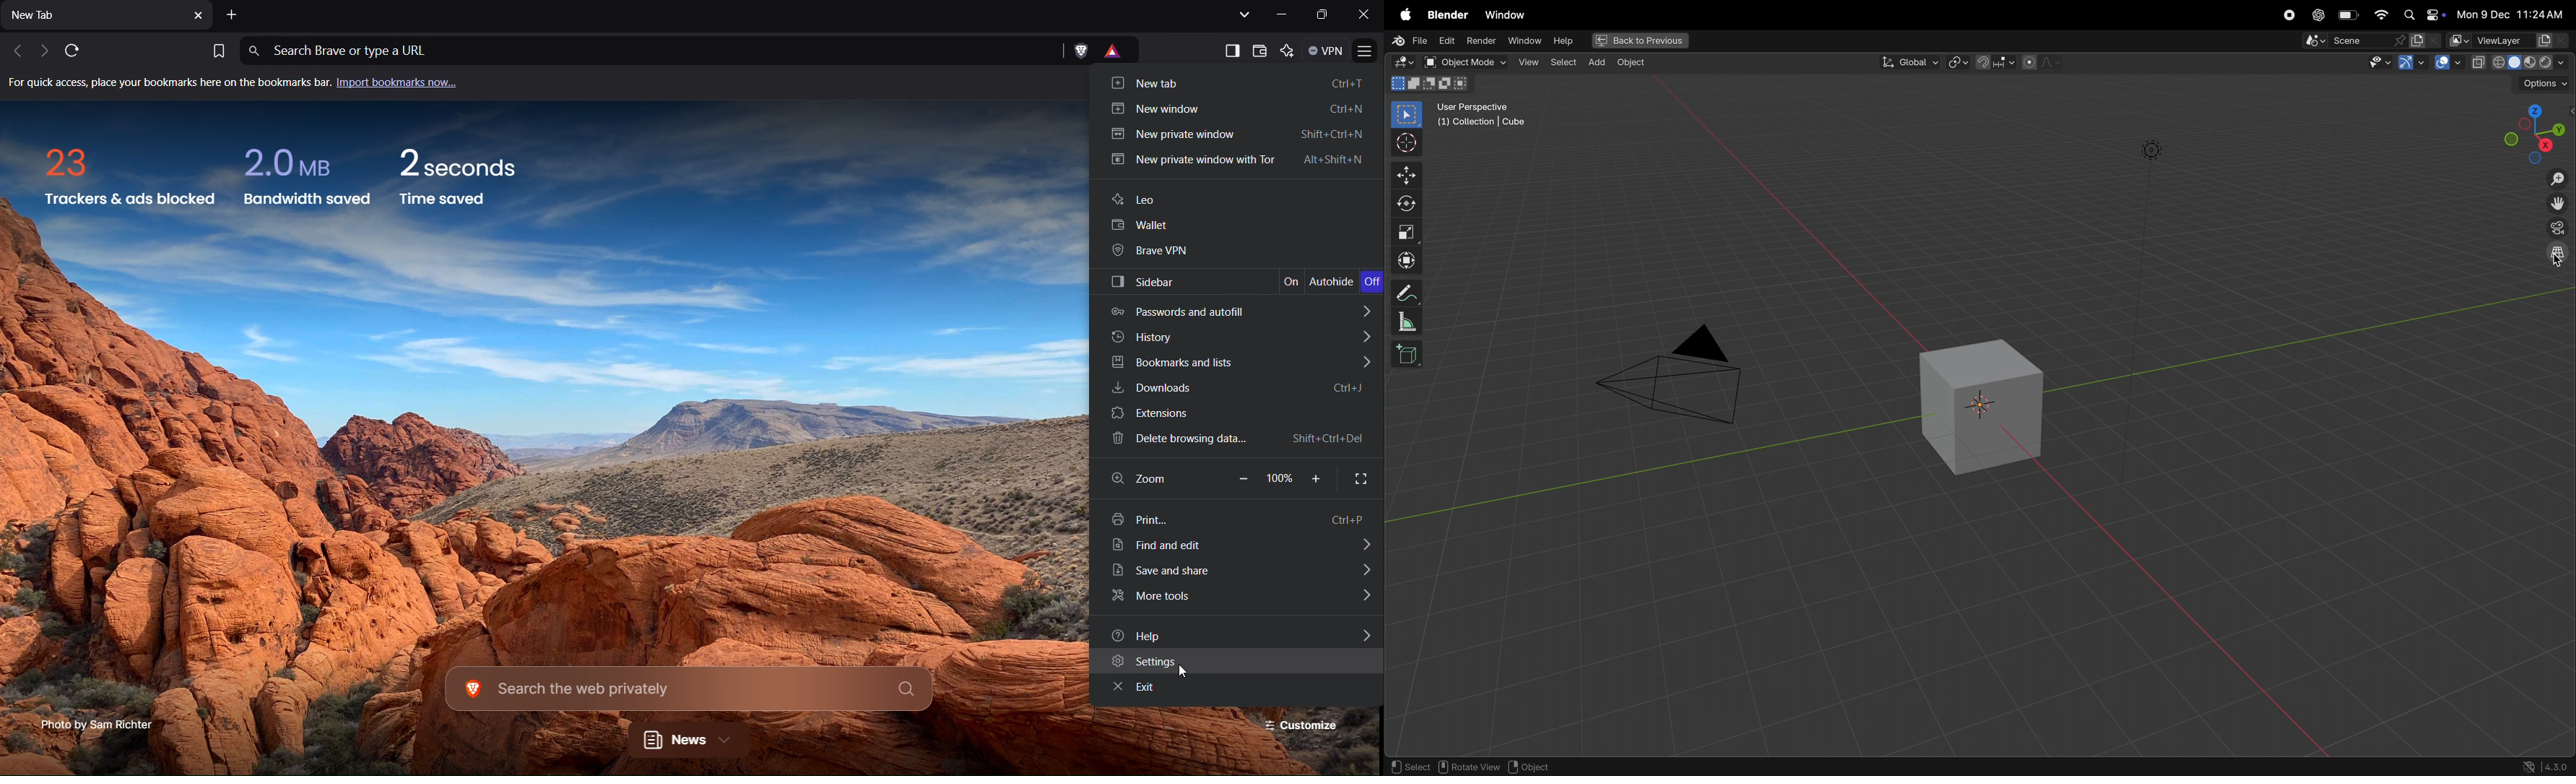  I want to click on Exit, so click(1238, 691).